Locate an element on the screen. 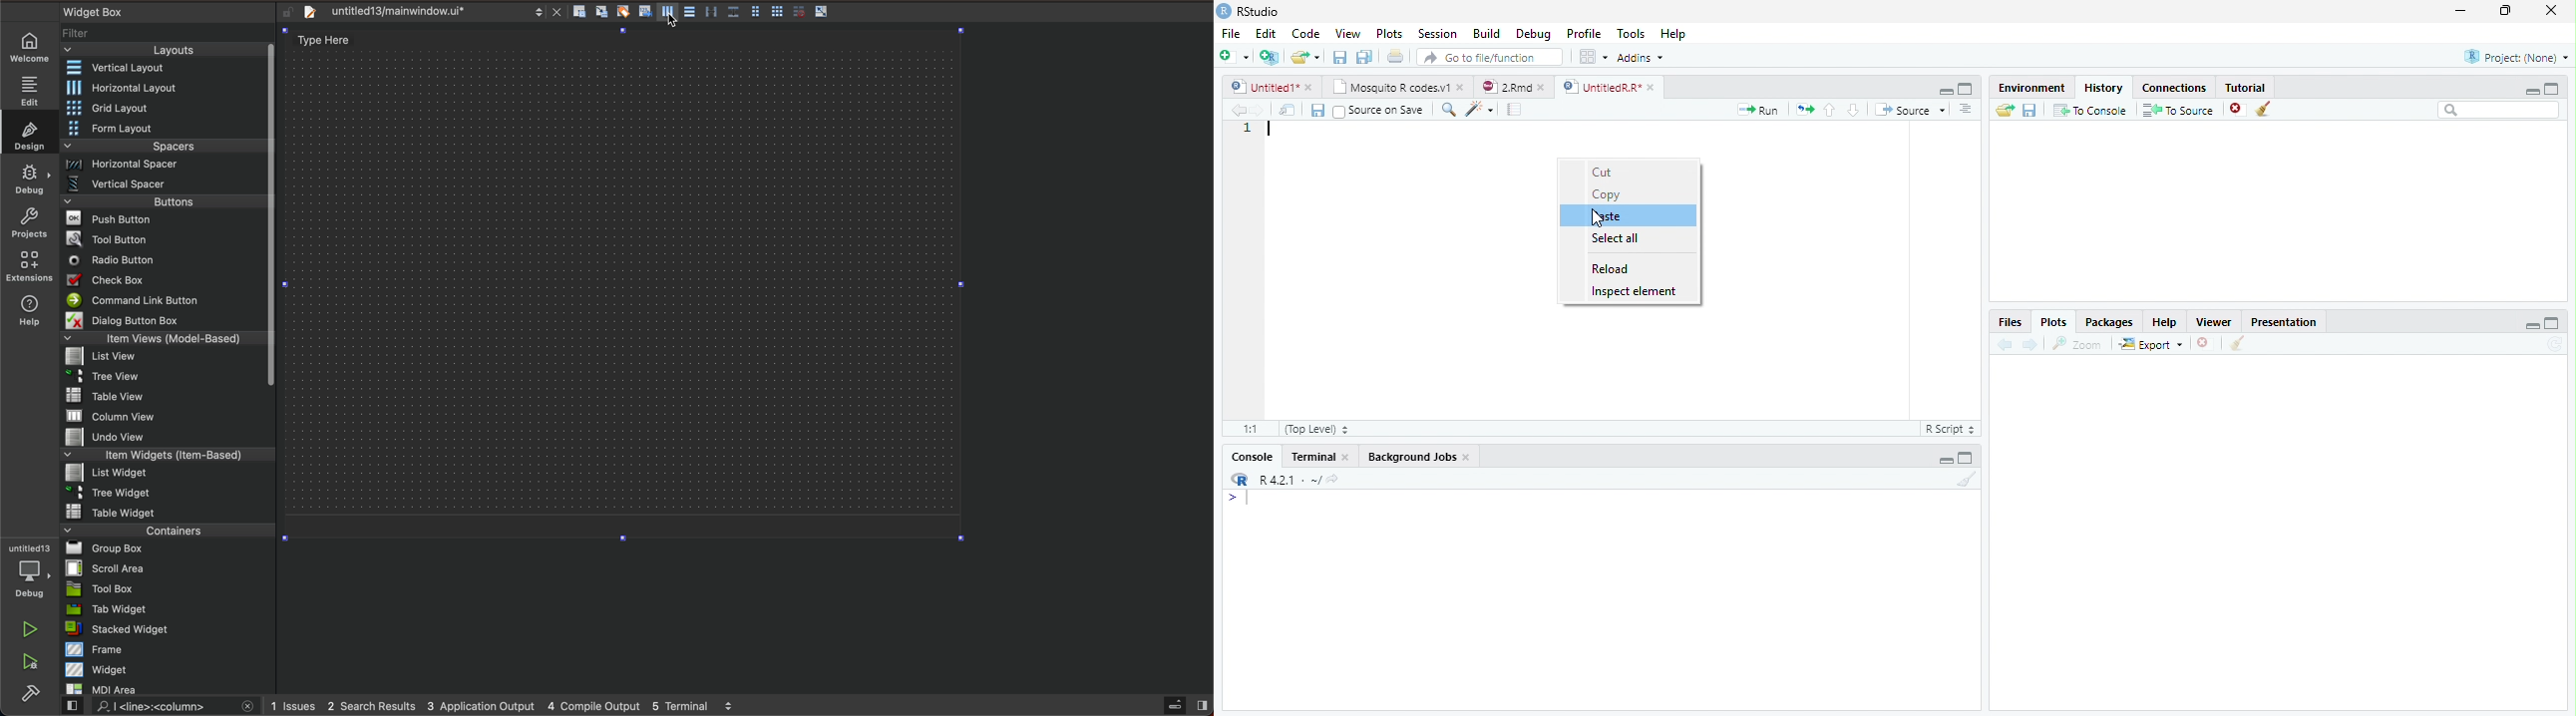 Image resolution: width=2576 pixels, height=728 pixels. Restore Down is located at coordinates (2506, 12).